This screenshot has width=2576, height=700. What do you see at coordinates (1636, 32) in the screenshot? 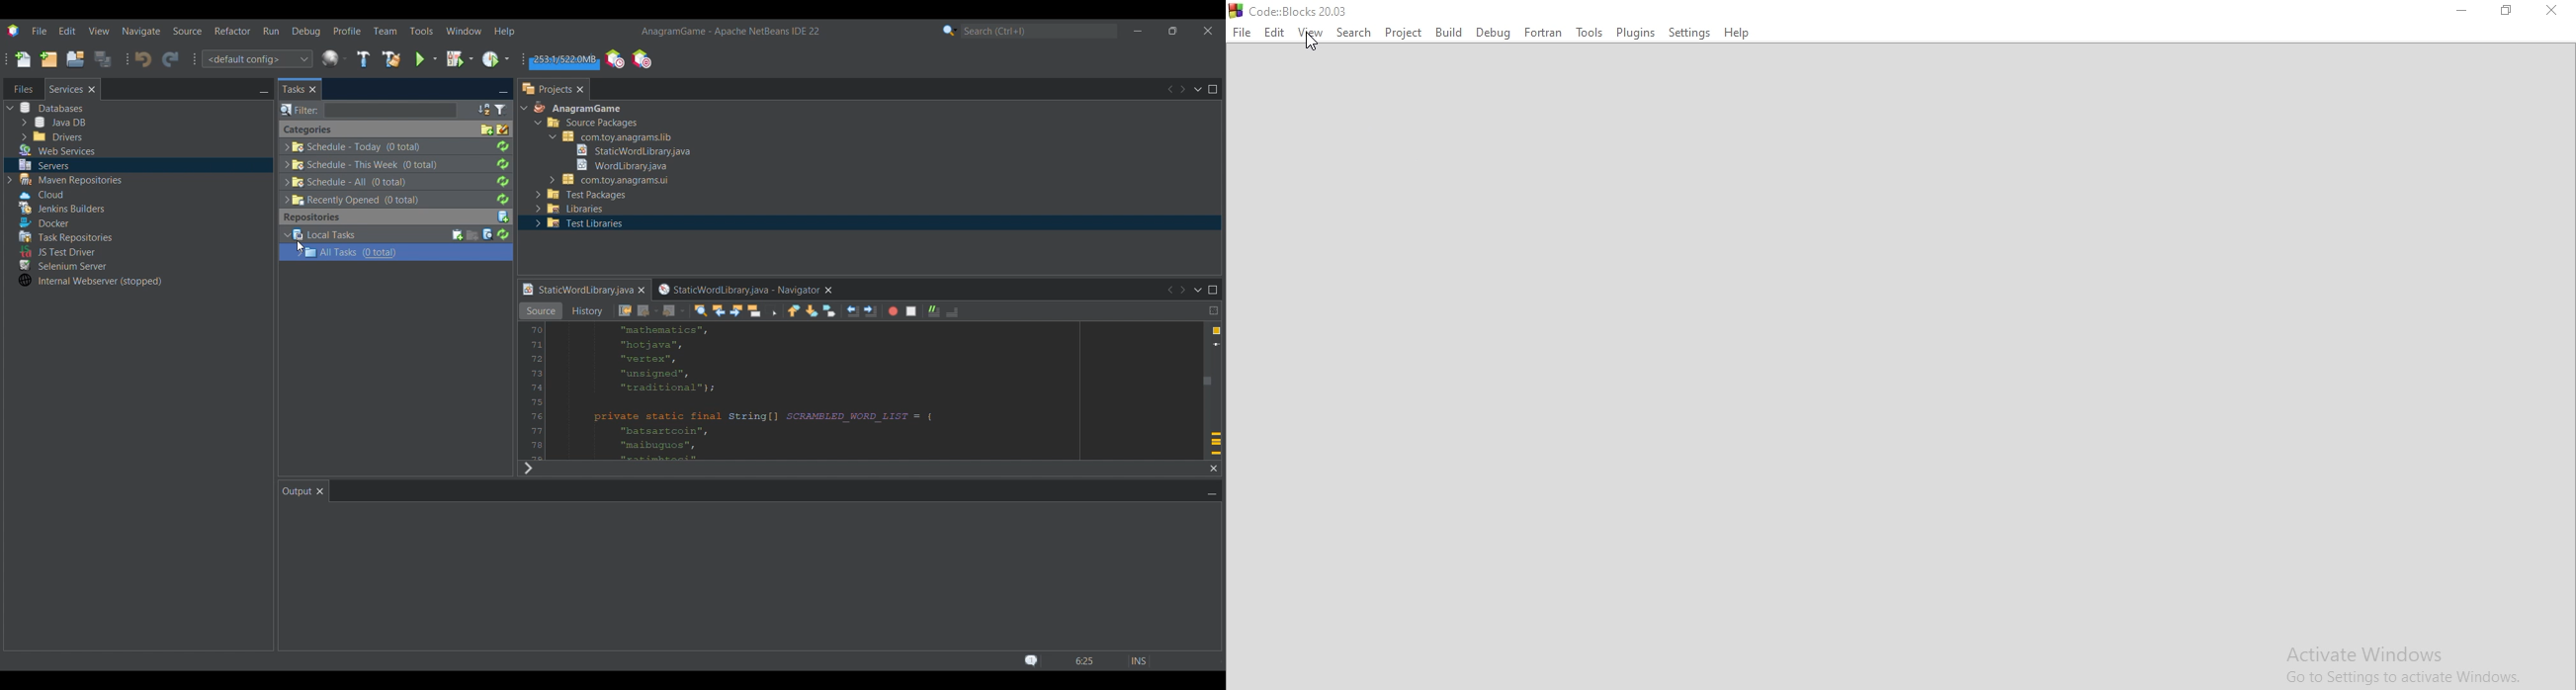
I see `Plugins ` at bounding box center [1636, 32].